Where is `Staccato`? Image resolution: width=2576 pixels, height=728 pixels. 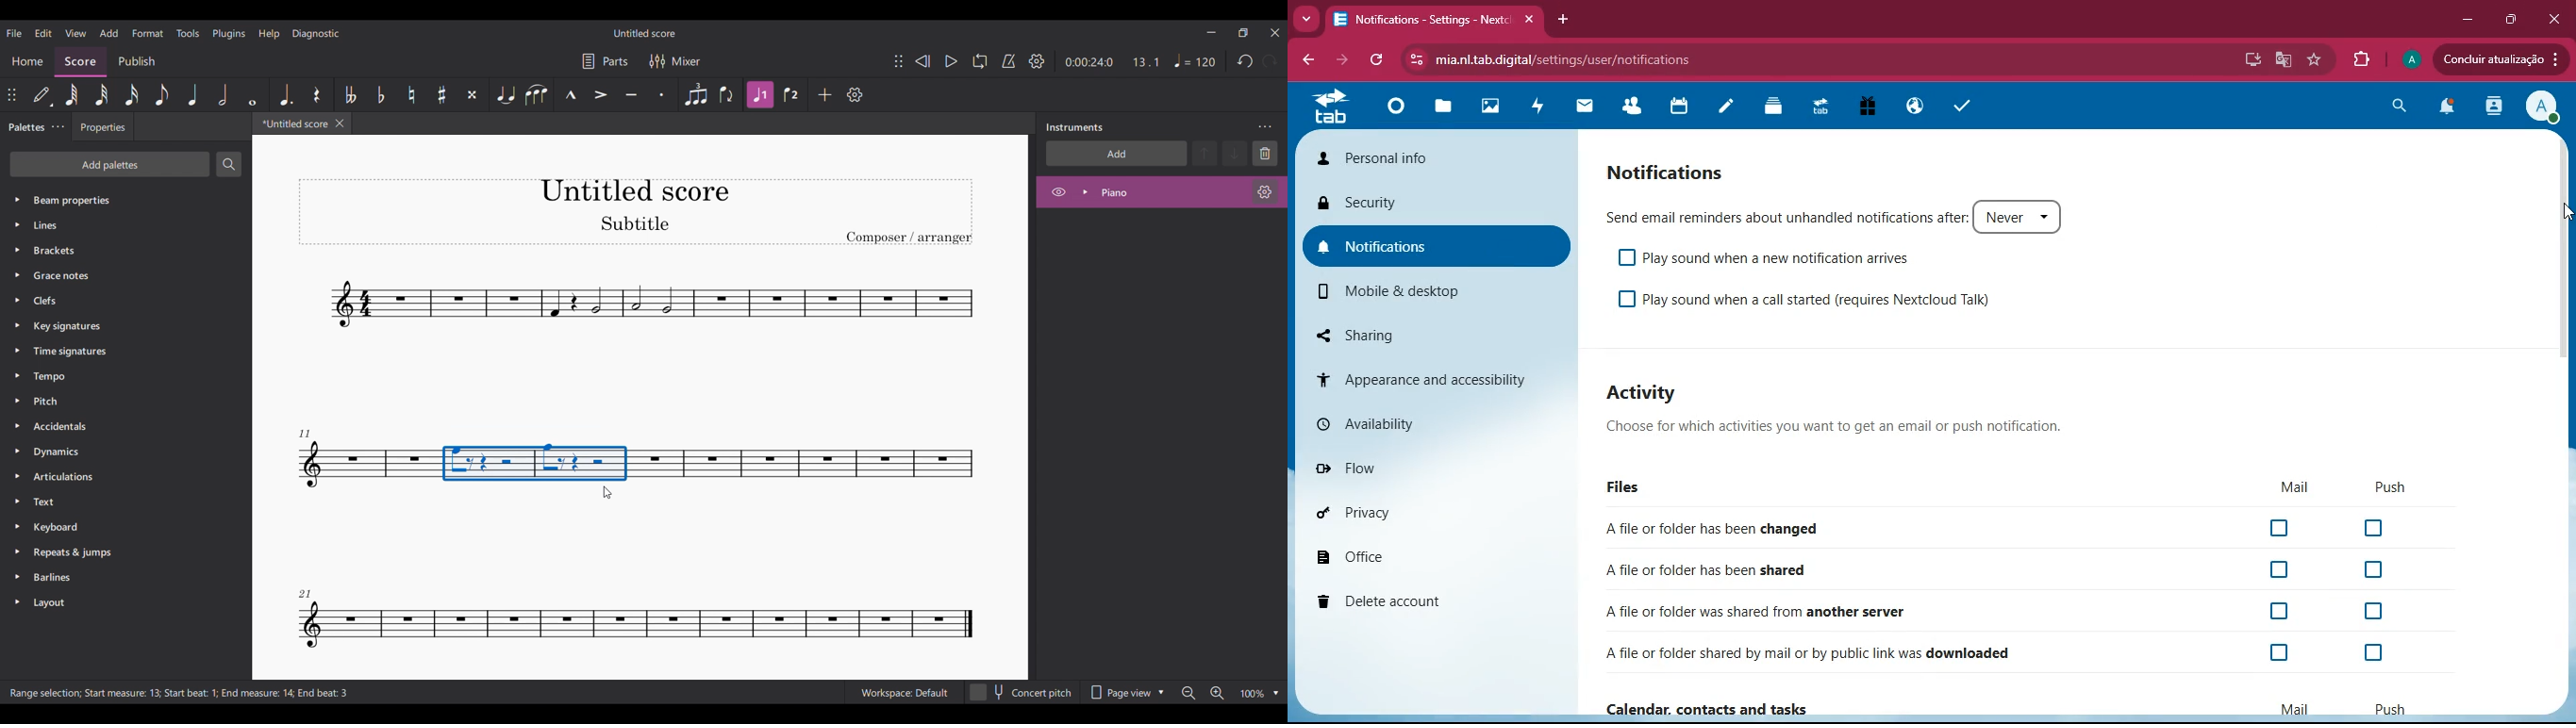 Staccato is located at coordinates (662, 95).